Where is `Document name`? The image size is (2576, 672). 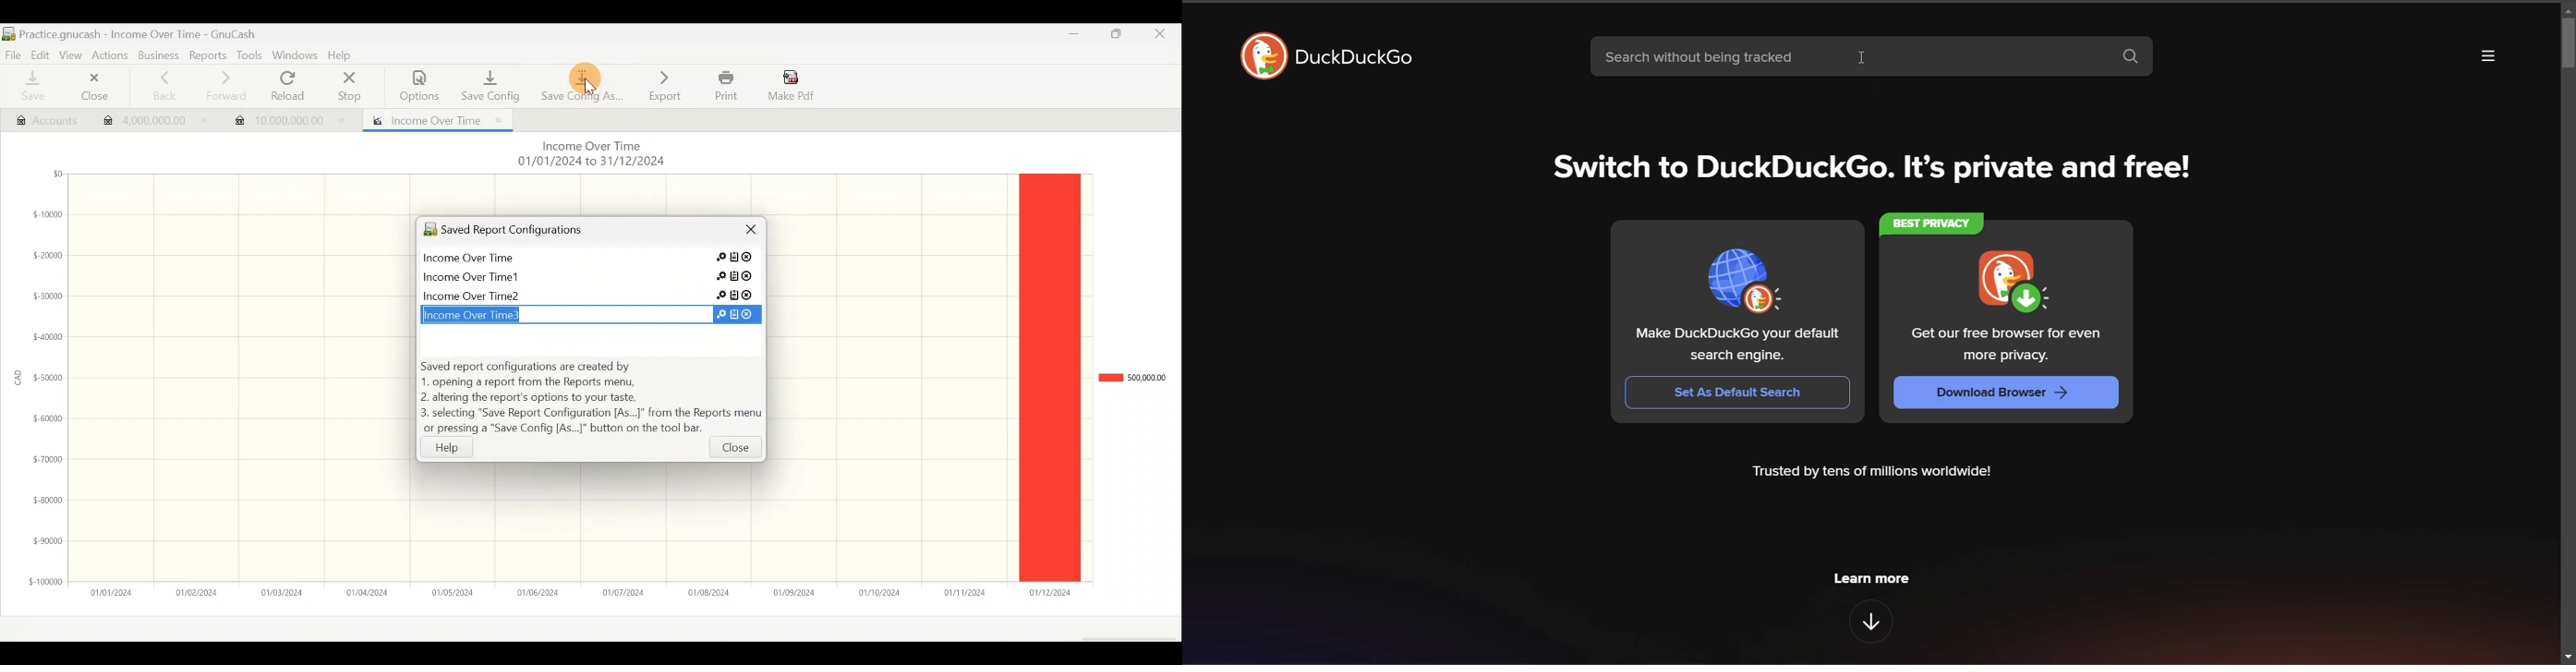
Document name is located at coordinates (139, 34).